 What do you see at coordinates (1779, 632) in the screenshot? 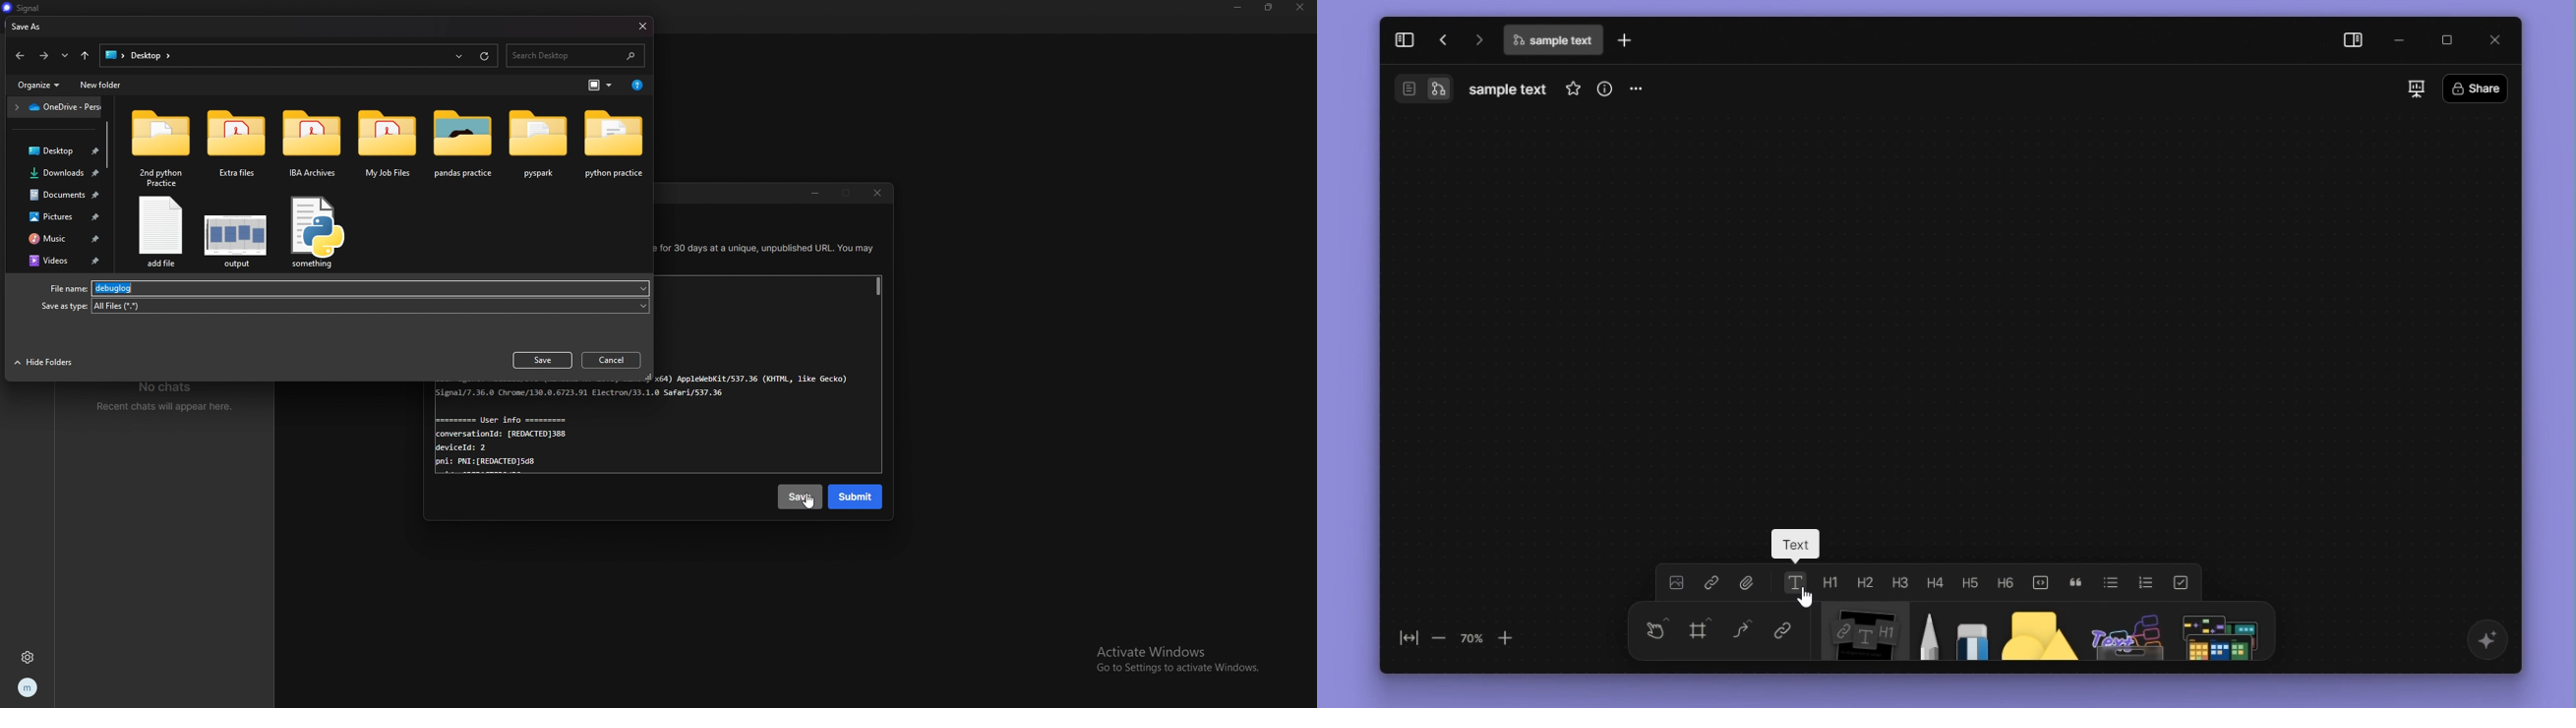
I see `link` at bounding box center [1779, 632].